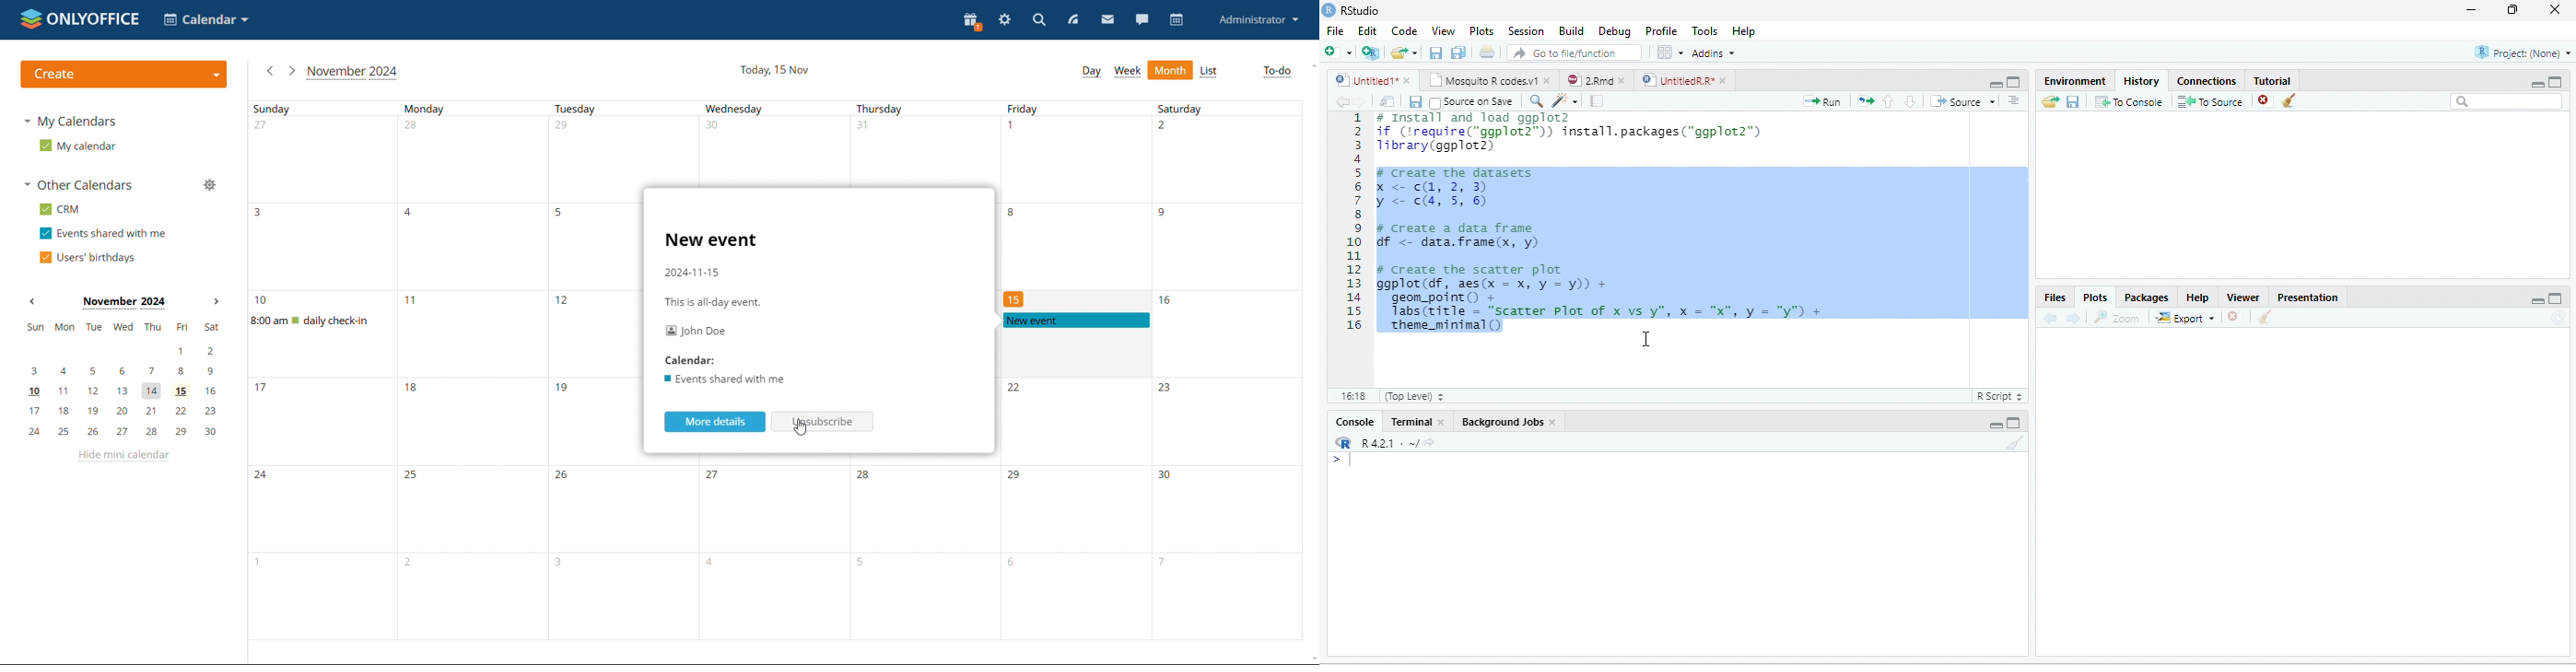 This screenshot has height=672, width=2576. I want to click on close, so click(1553, 423).